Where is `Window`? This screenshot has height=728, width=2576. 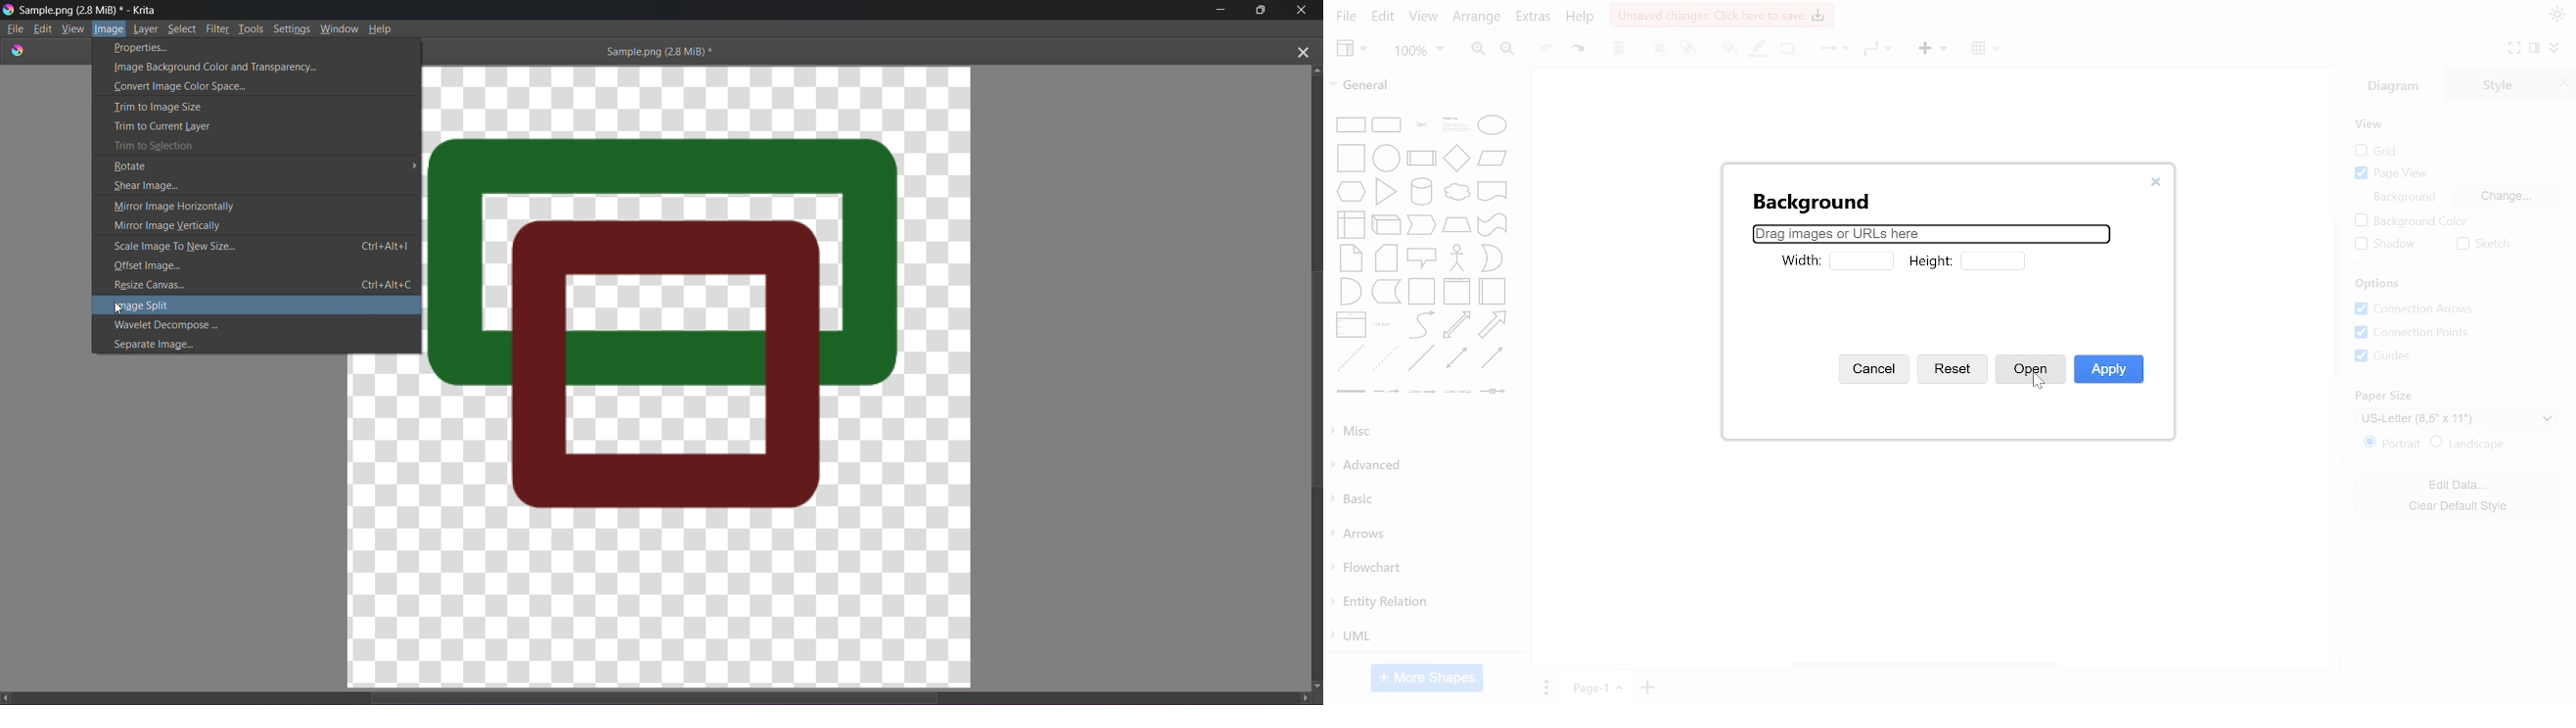 Window is located at coordinates (340, 27).